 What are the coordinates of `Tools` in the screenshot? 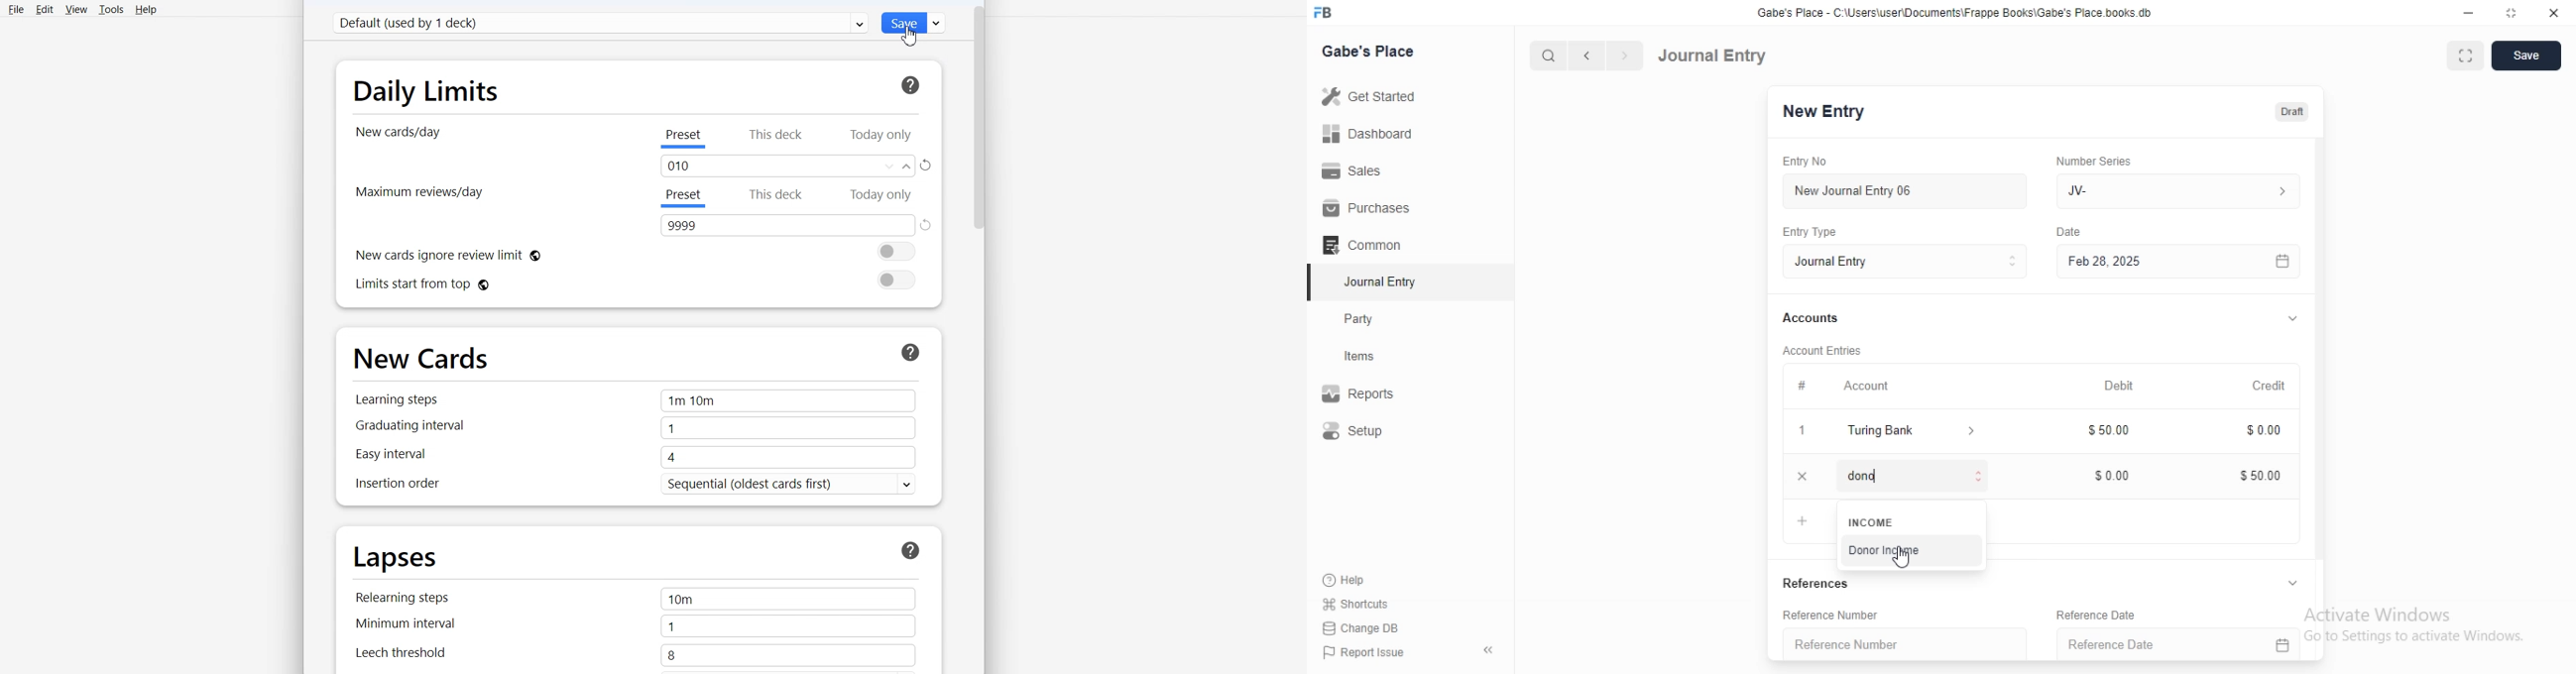 It's located at (110, 10).